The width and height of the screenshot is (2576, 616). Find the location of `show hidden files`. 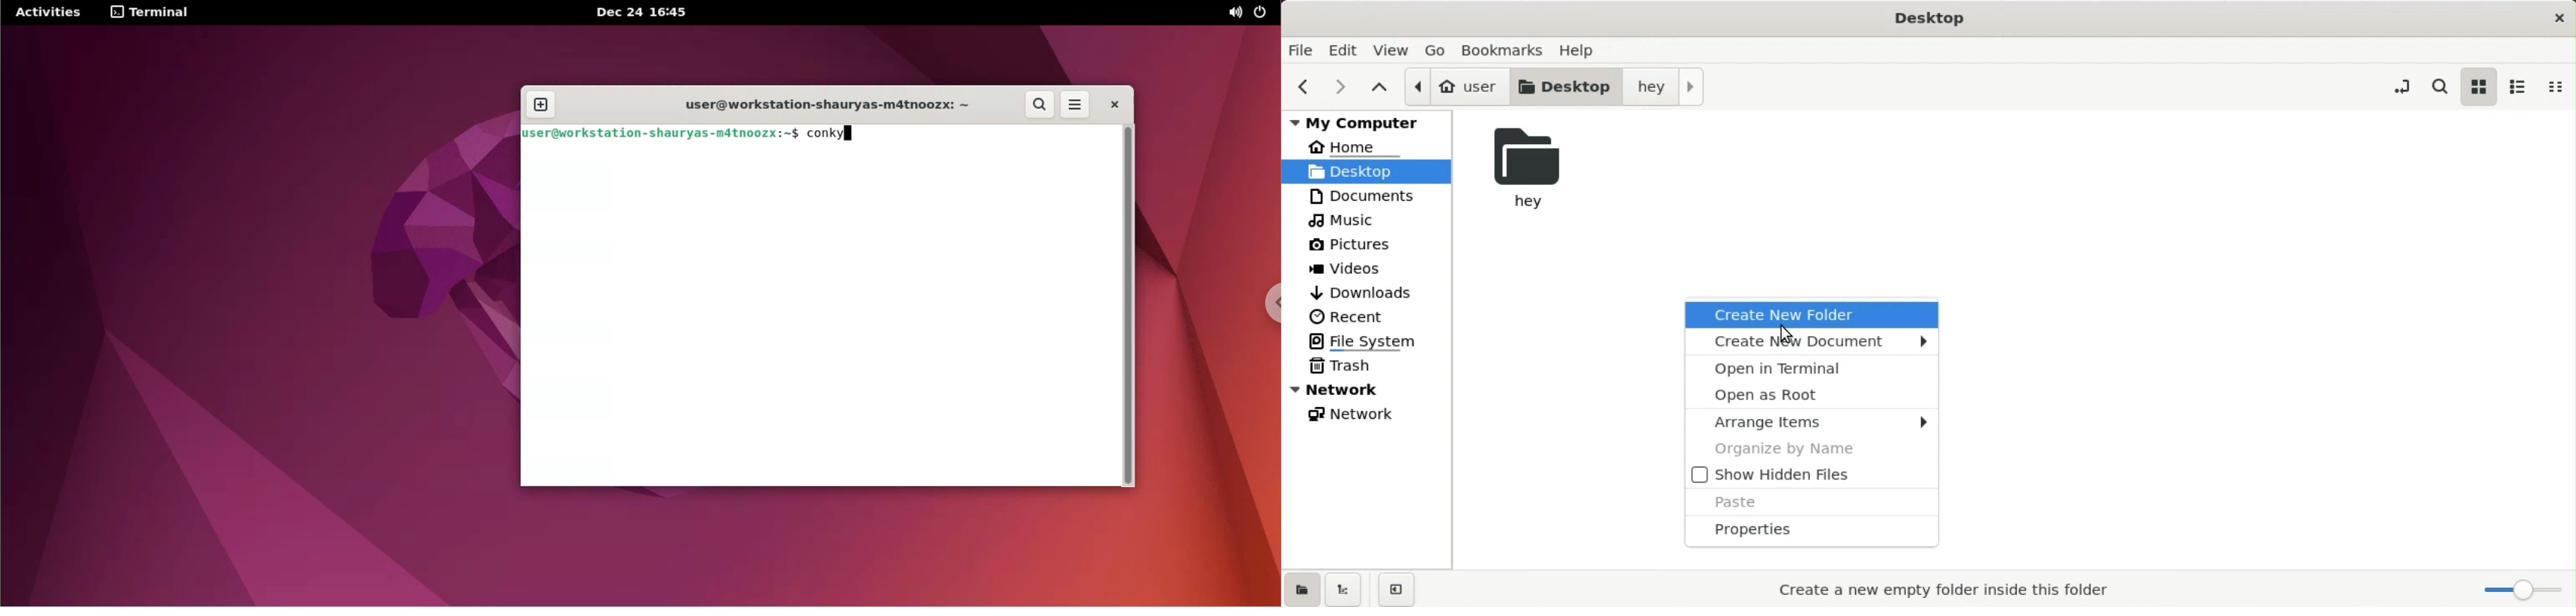

show hidden files is located at coordinates (1813, 476).